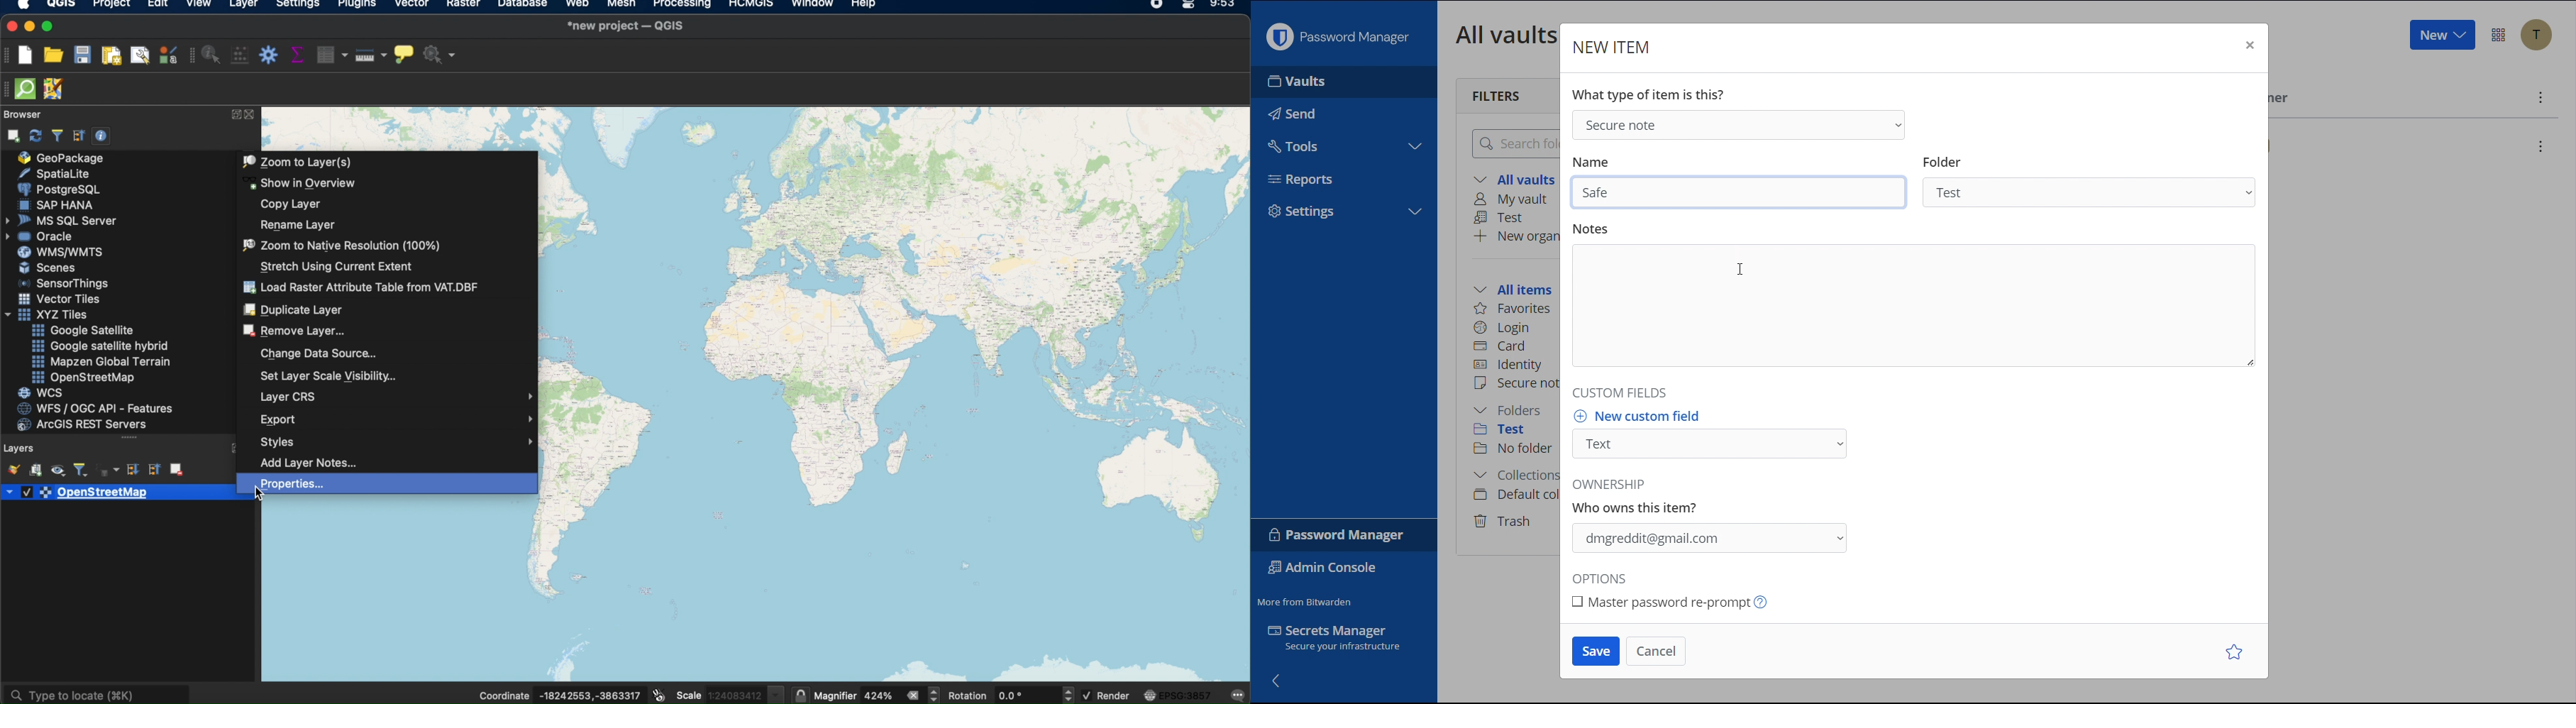 The height and width of the screenshot is (728, 2576). Describe the element at coordinates (1942, 163) in the screenshot. I see `folder` at that location.